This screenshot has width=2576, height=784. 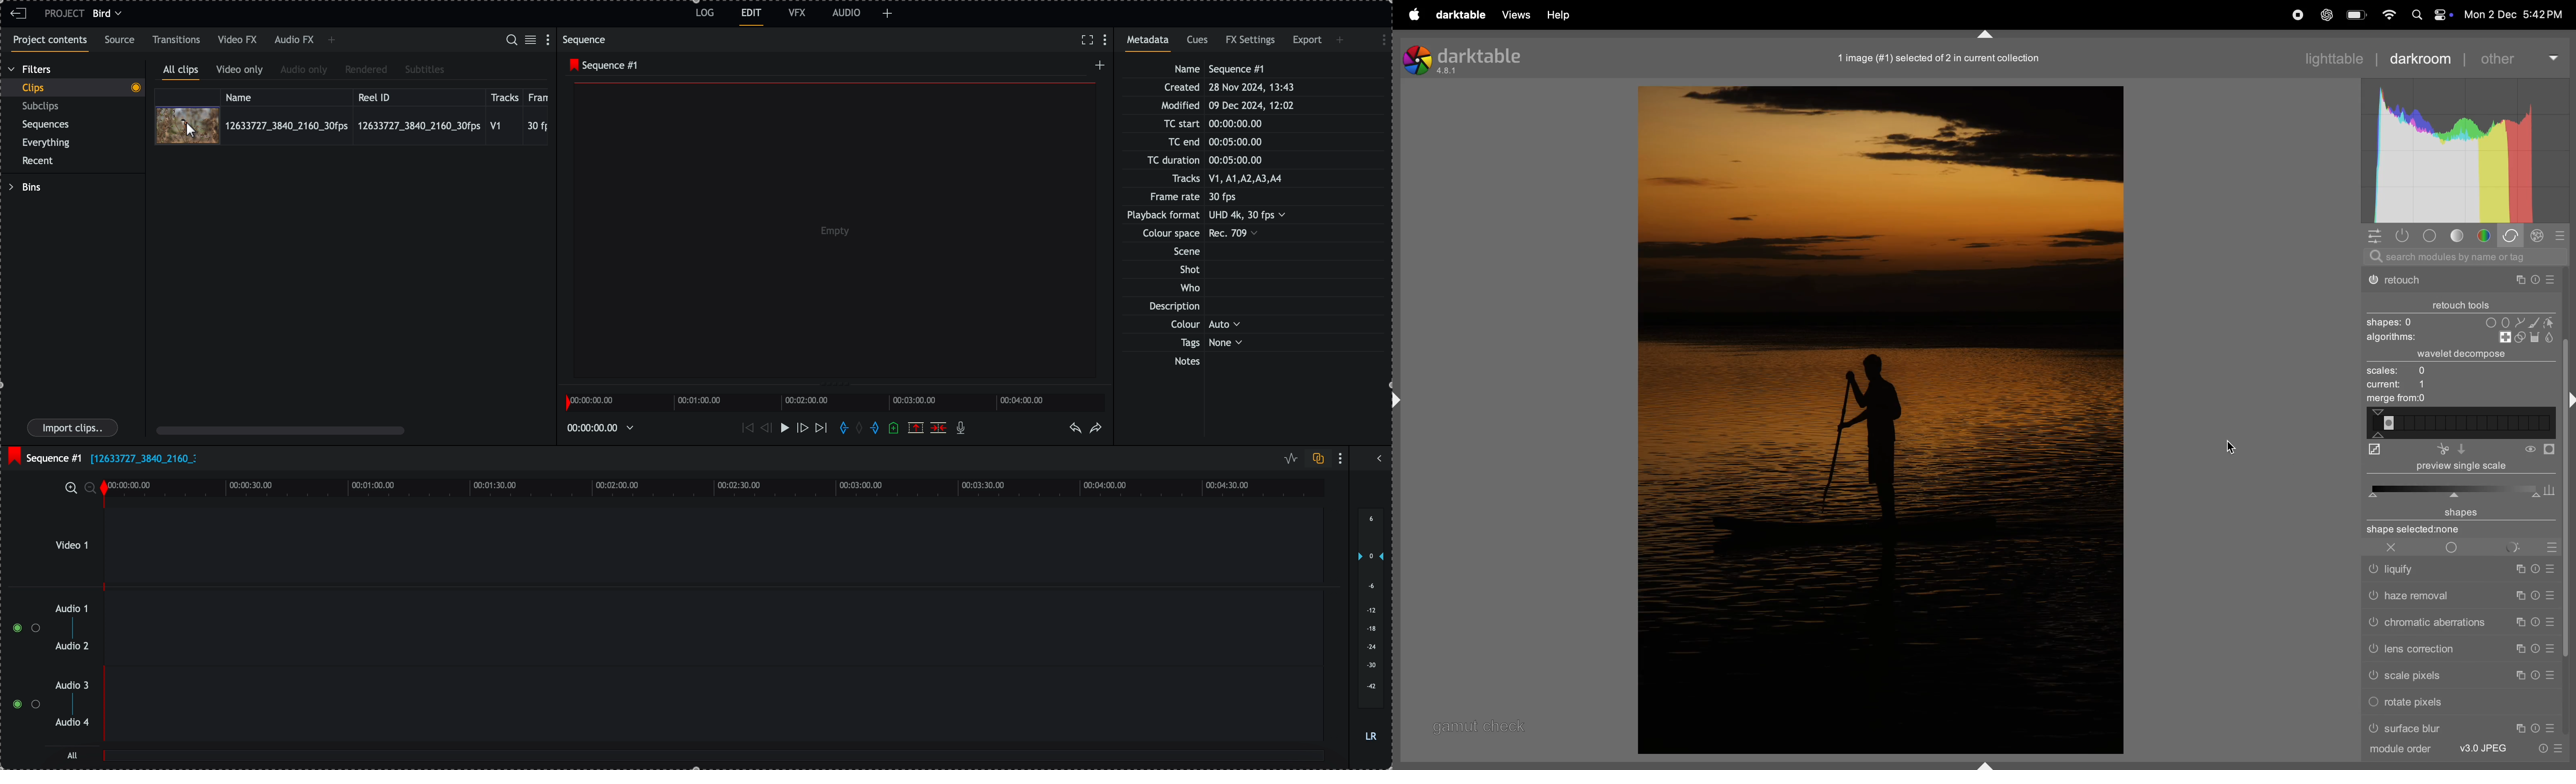 What do you see at coordinates (2462, 423) in the screenshot?
I see `scale` at bounding box center [2462, 423].